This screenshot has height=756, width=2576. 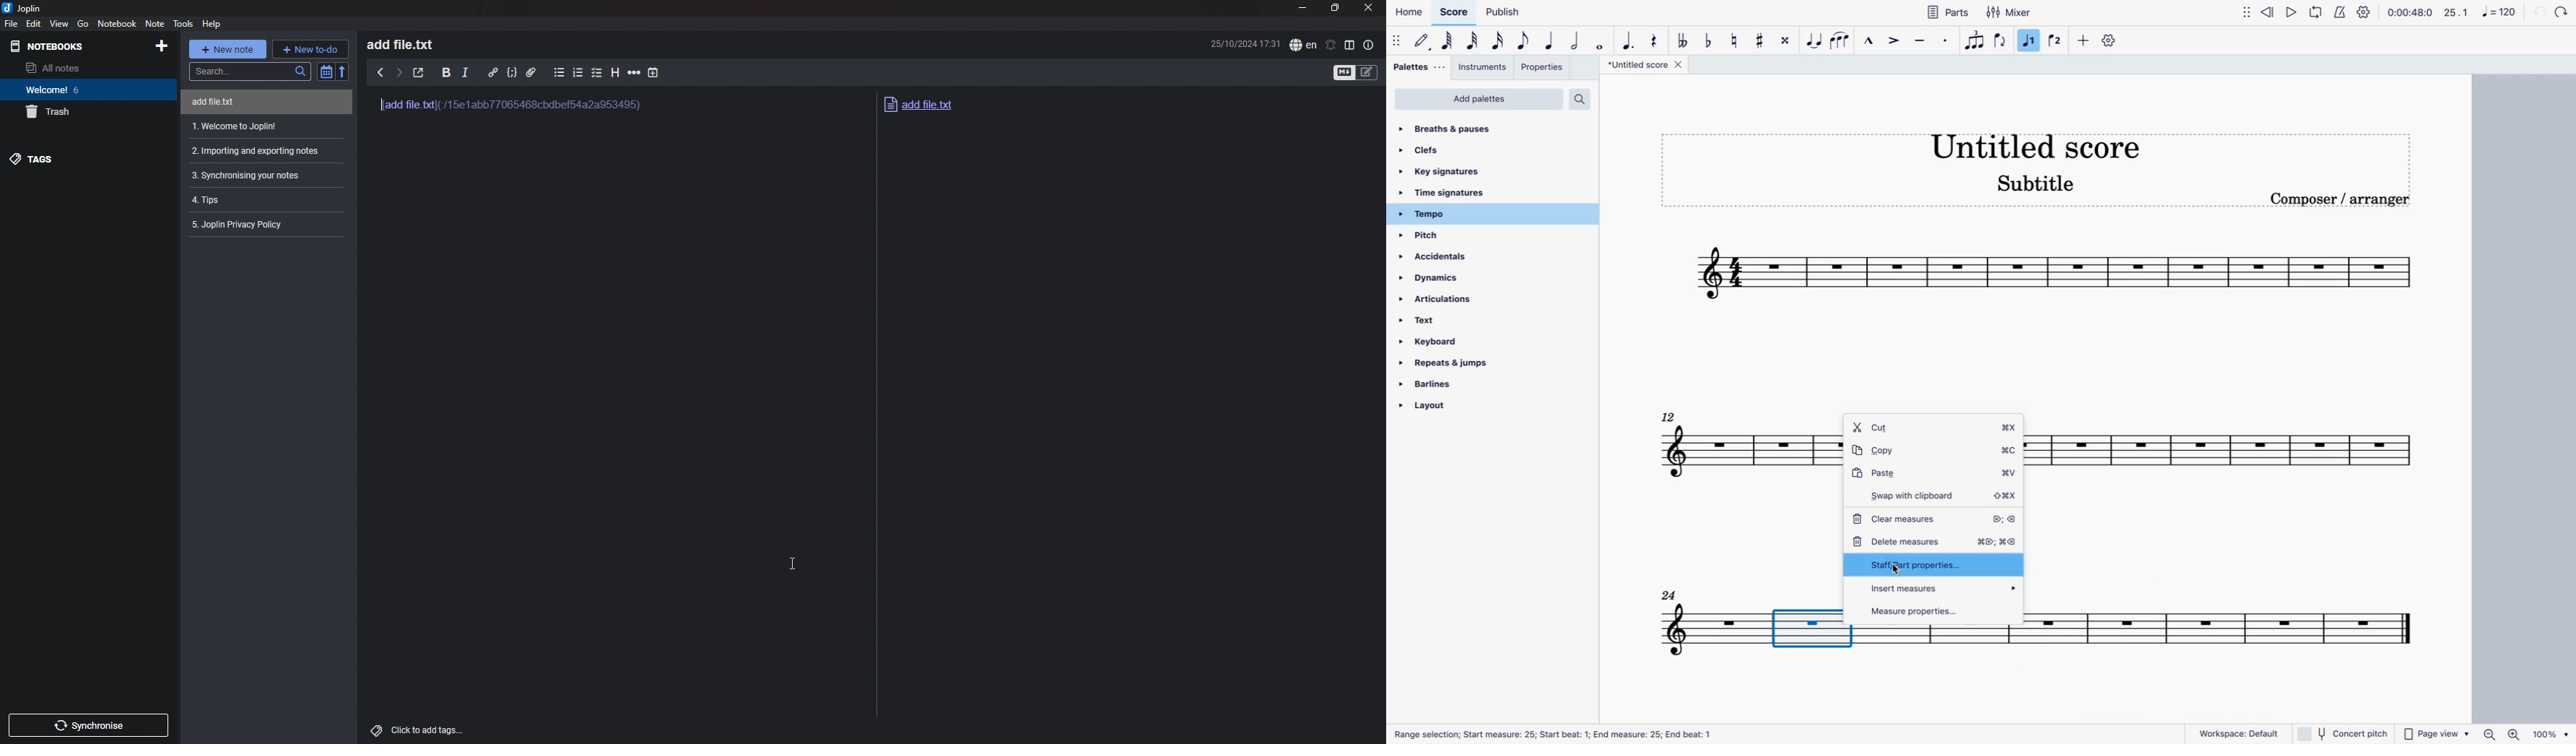 What do you see at coordinates (1936, 495) in the screenshot?
I see `swap with clipboard` at bounding box center [1936, 495].